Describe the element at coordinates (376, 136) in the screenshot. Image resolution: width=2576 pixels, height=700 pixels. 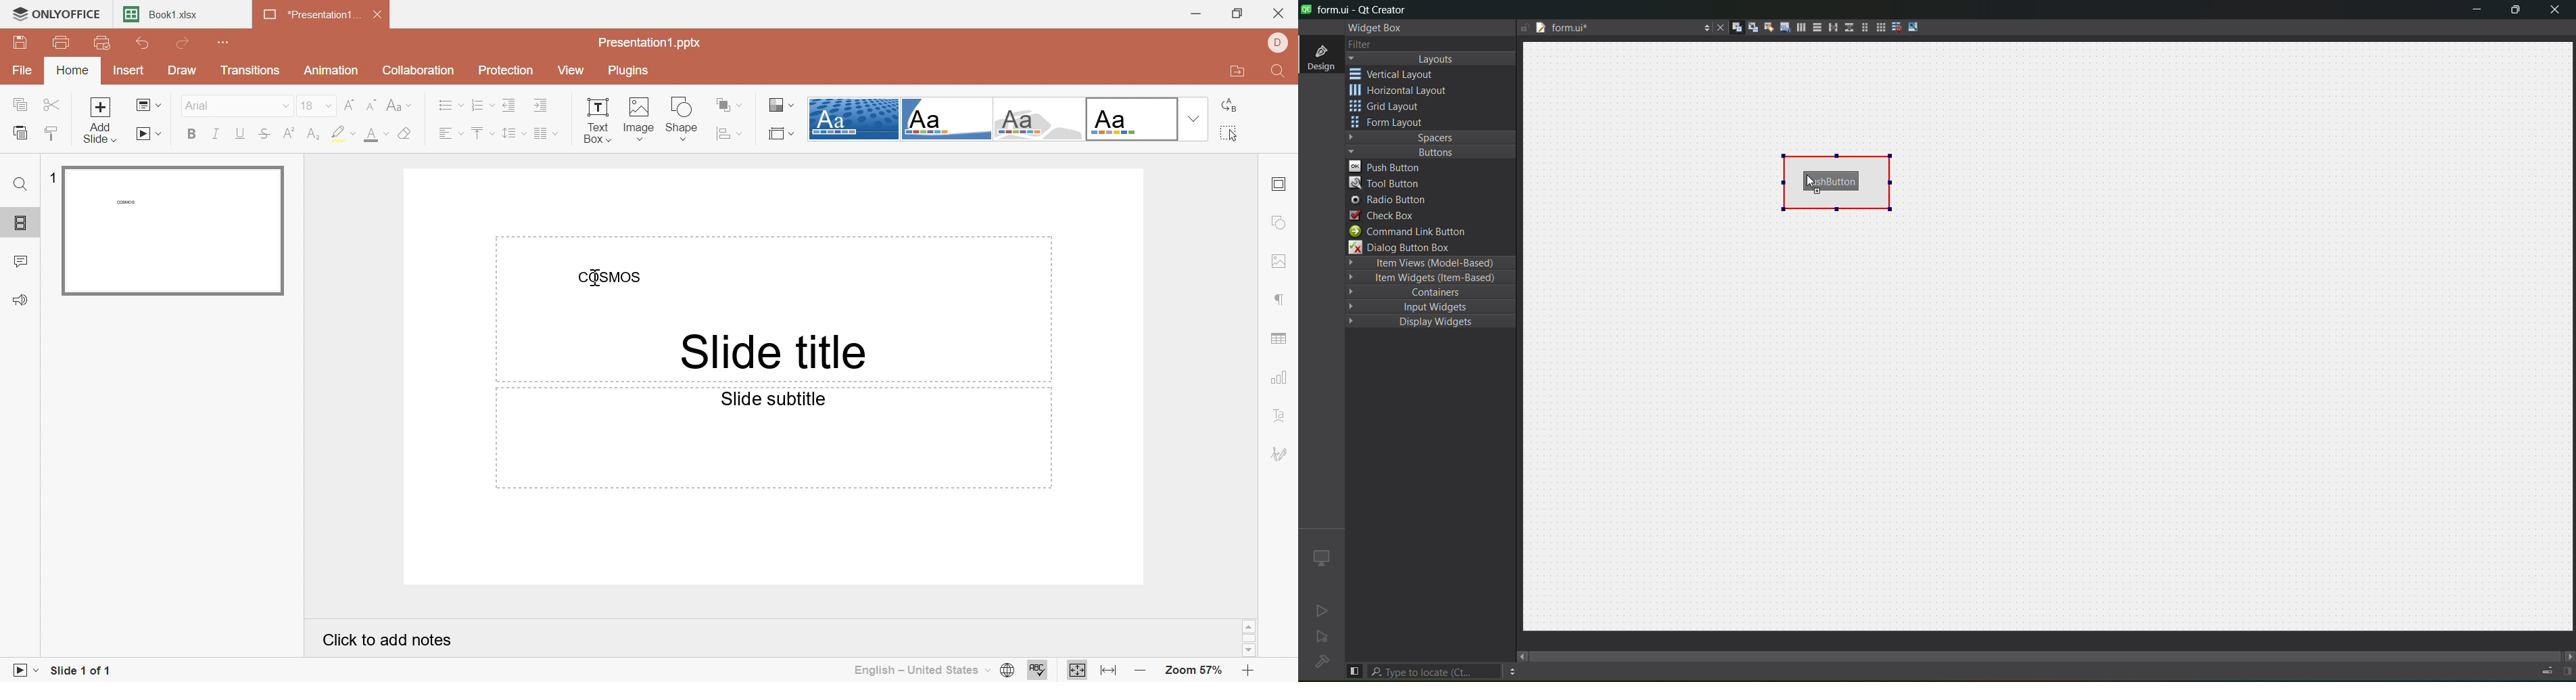
I see `Font color` at that location.